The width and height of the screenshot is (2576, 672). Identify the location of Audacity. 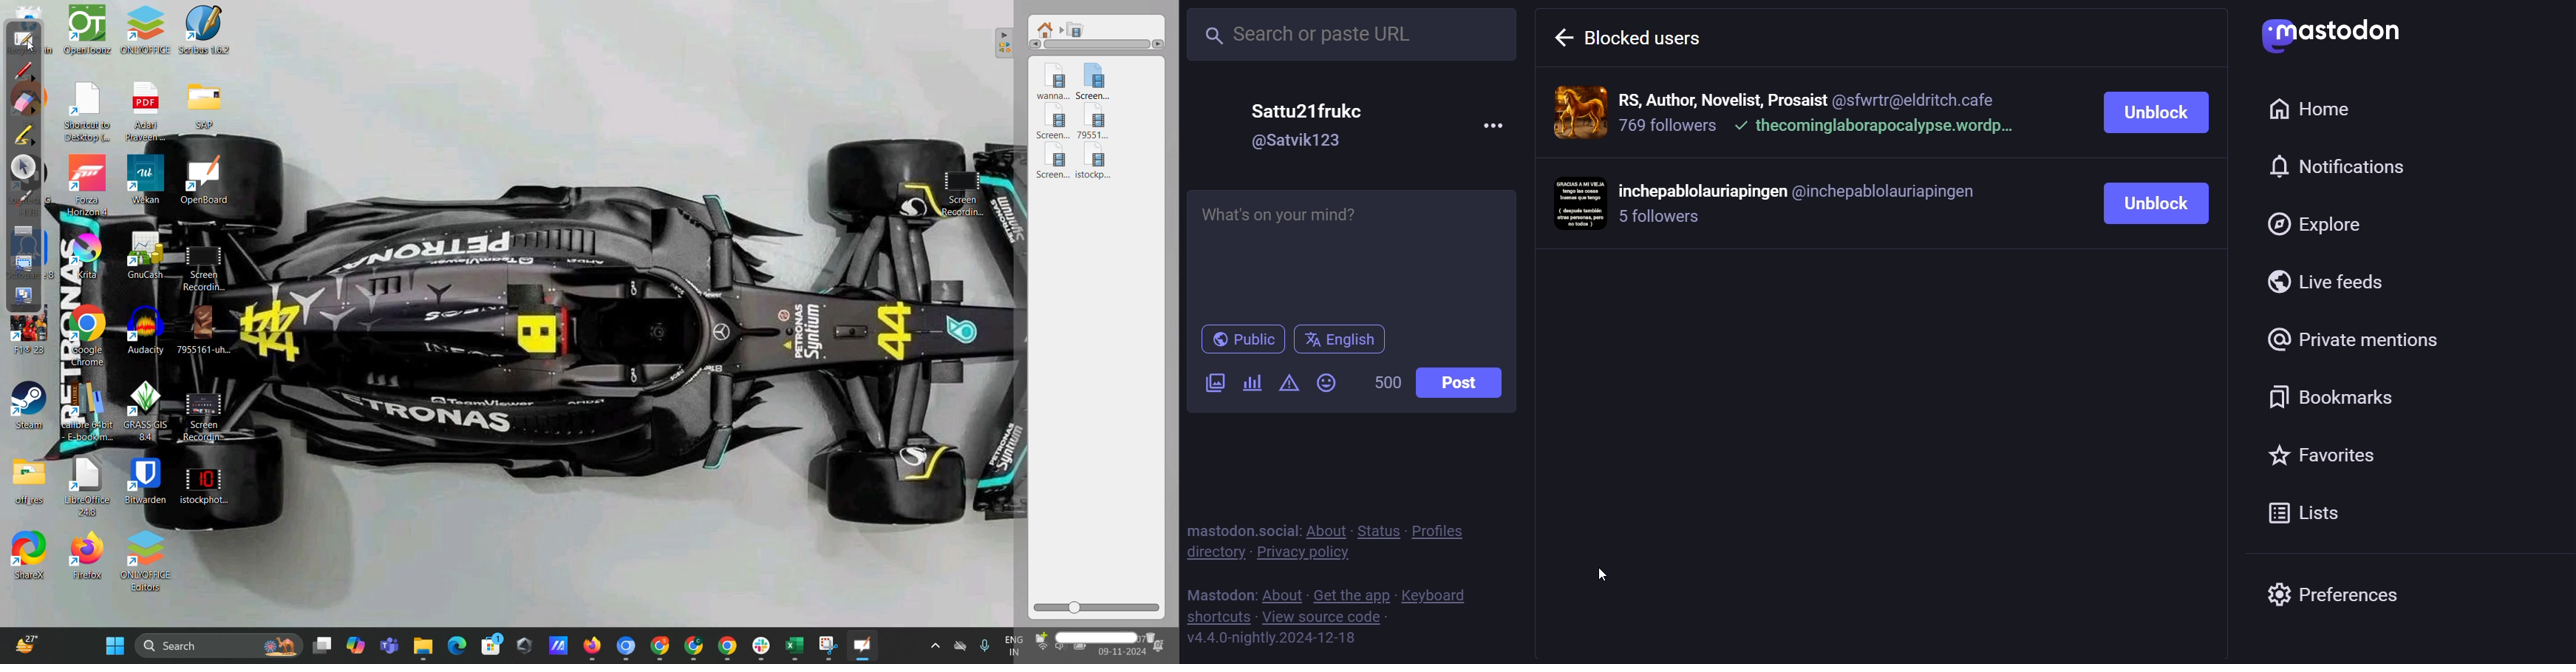
(142, 331).